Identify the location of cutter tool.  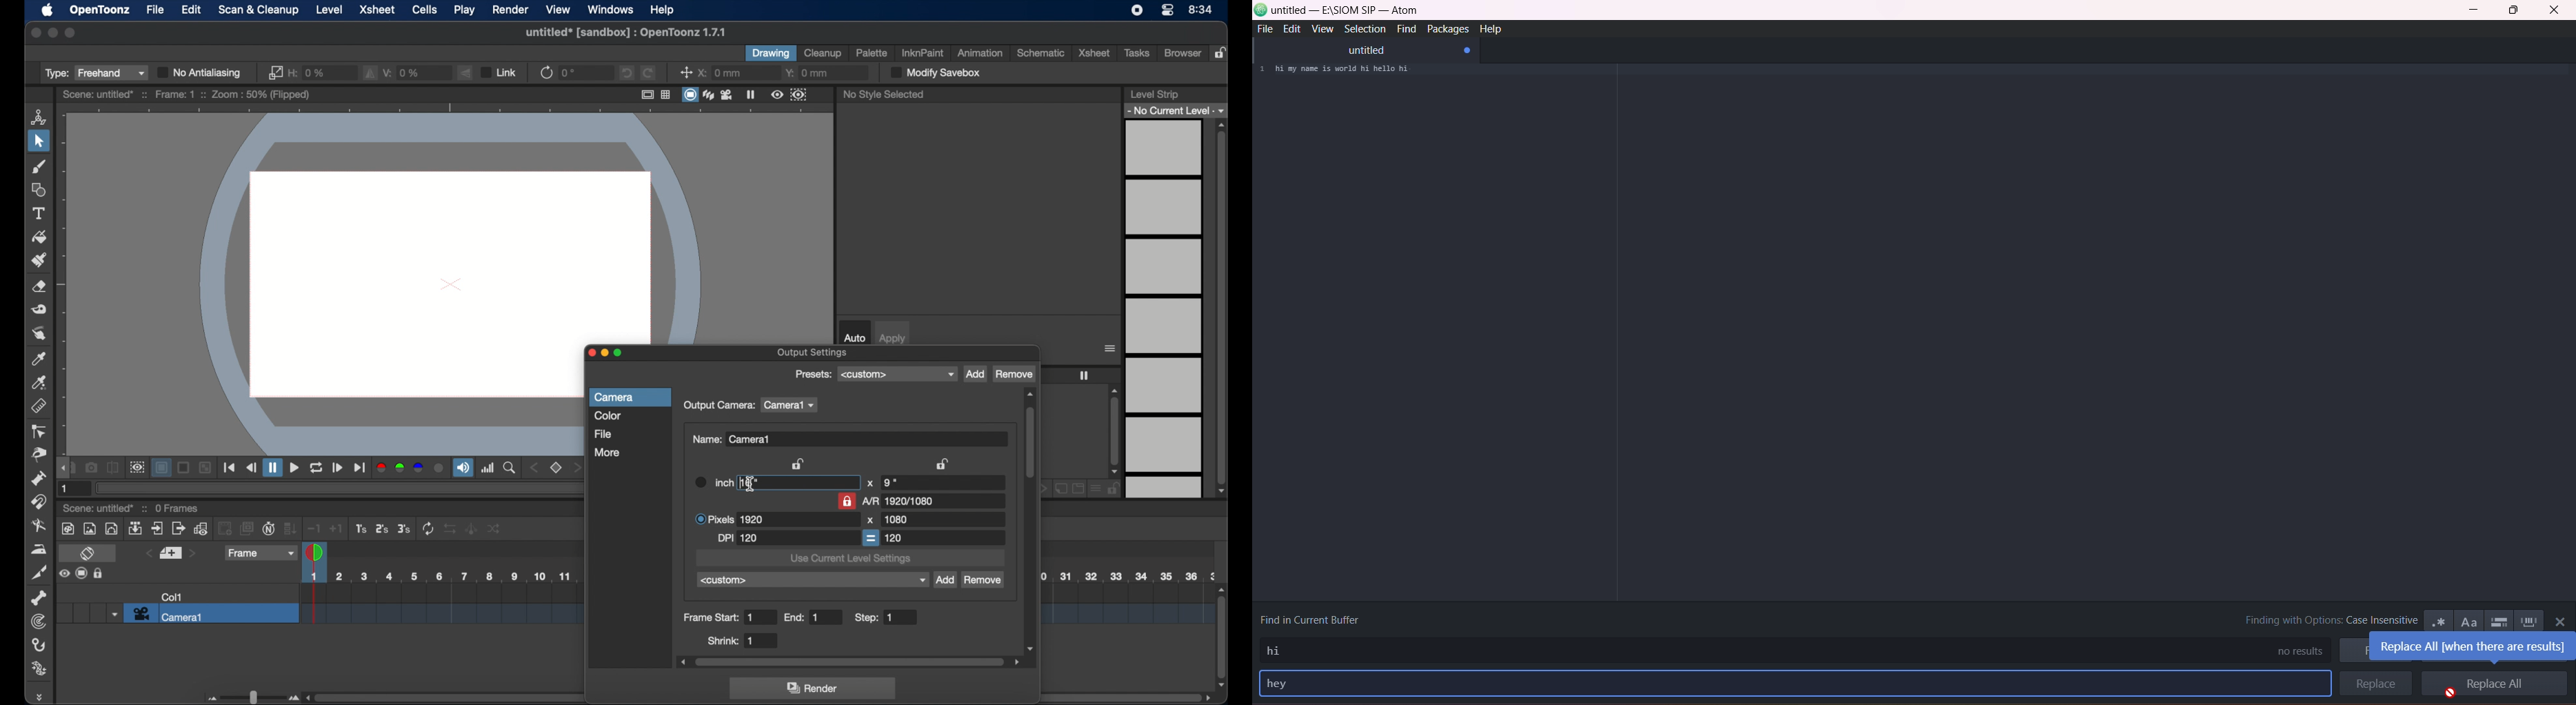
(40, 574).